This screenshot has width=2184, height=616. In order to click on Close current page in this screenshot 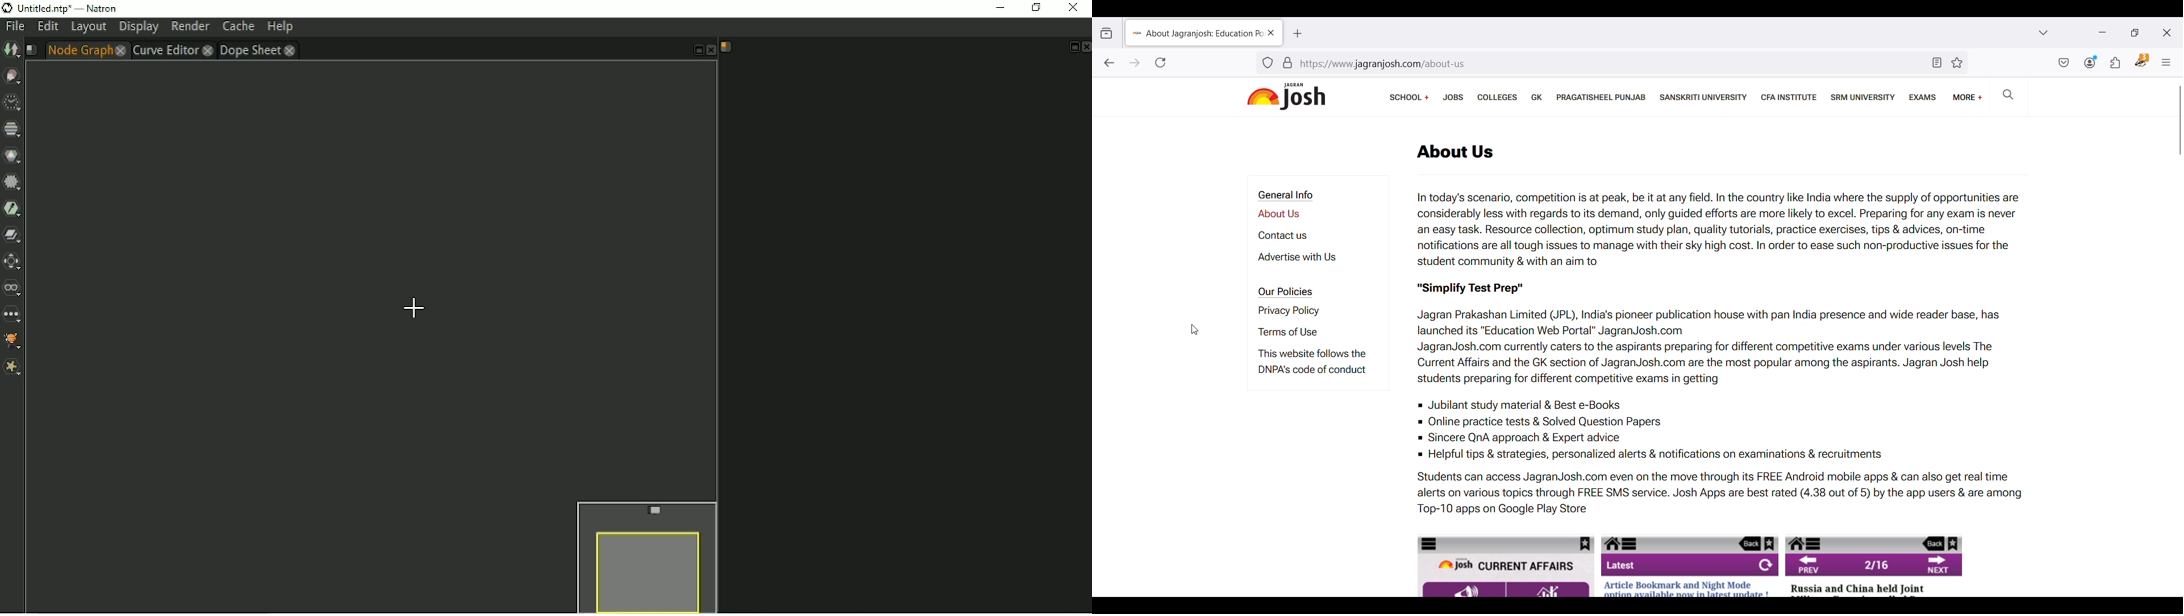, I will do `click(1269, 32)`.